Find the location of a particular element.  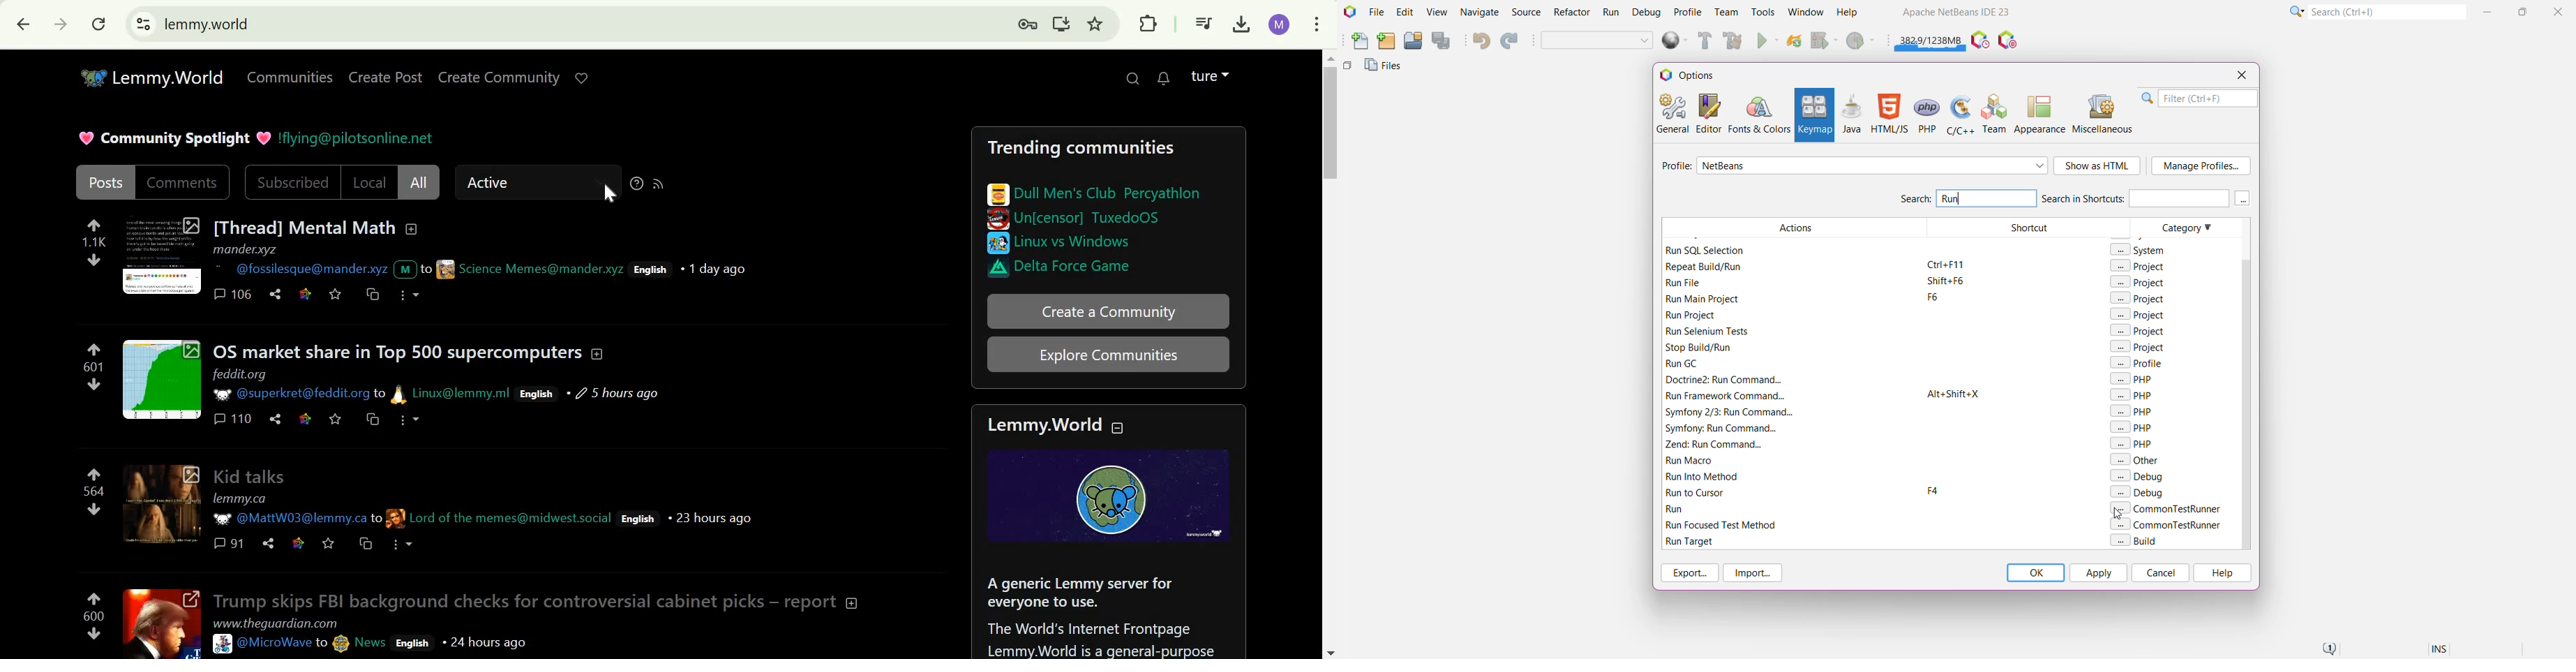

Customize and control Google Chrome is located at coordinates (1319, 25).